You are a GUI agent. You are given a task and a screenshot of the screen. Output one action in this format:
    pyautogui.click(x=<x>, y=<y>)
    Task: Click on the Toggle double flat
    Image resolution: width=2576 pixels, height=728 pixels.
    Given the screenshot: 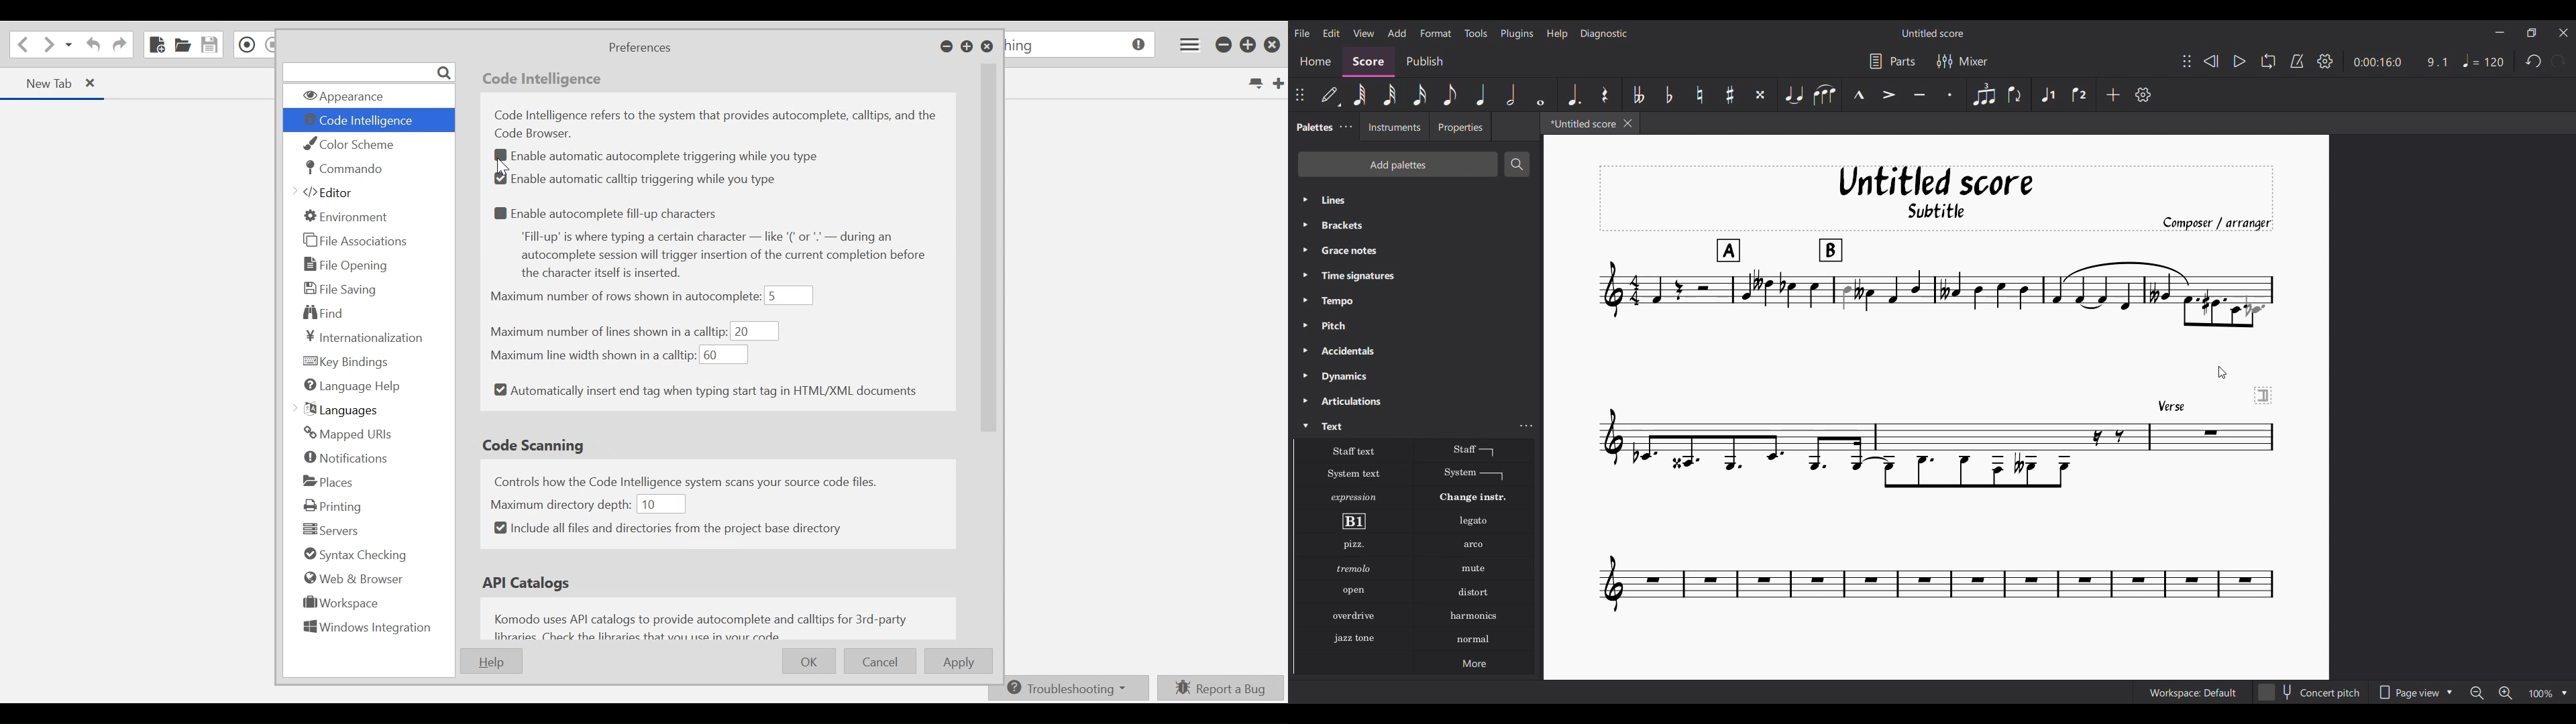 What is the action you would take?
    pyautogui.click(x=1637, y=95)
    